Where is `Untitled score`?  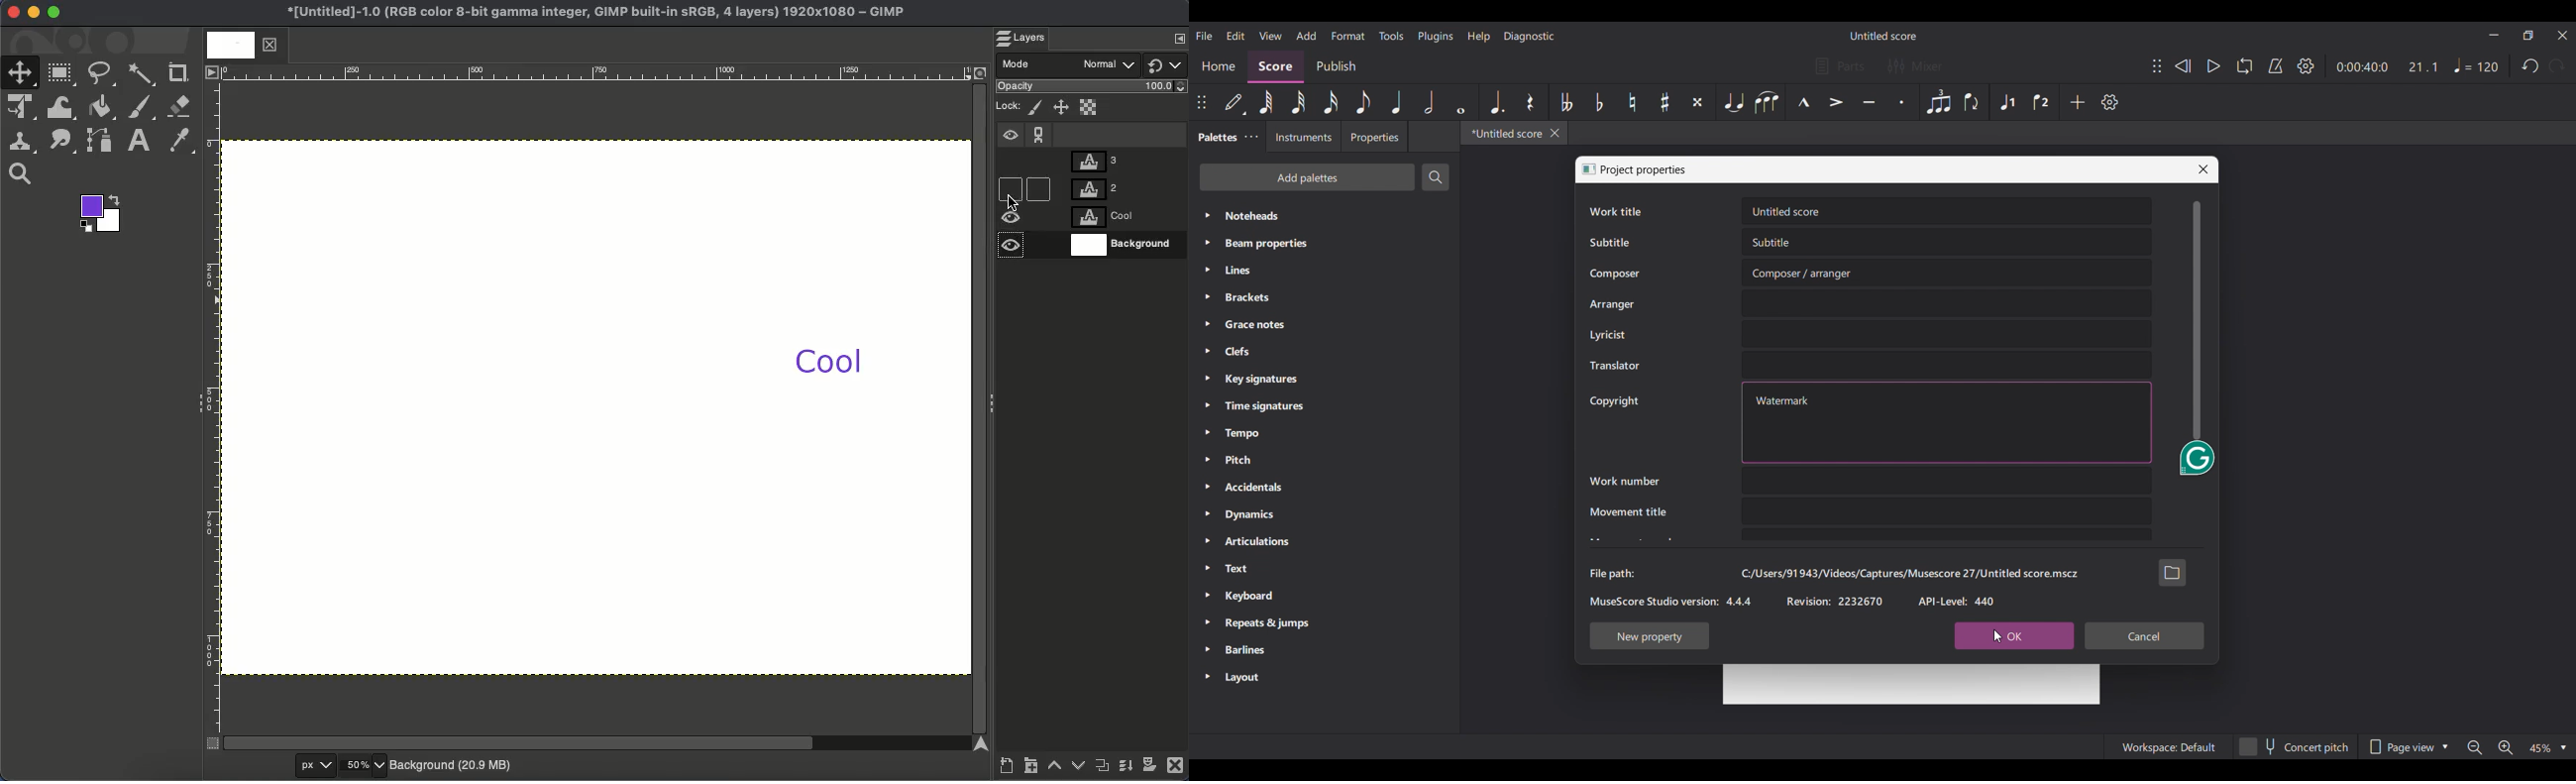
Untitled score is located at coordinates (1883, 36).